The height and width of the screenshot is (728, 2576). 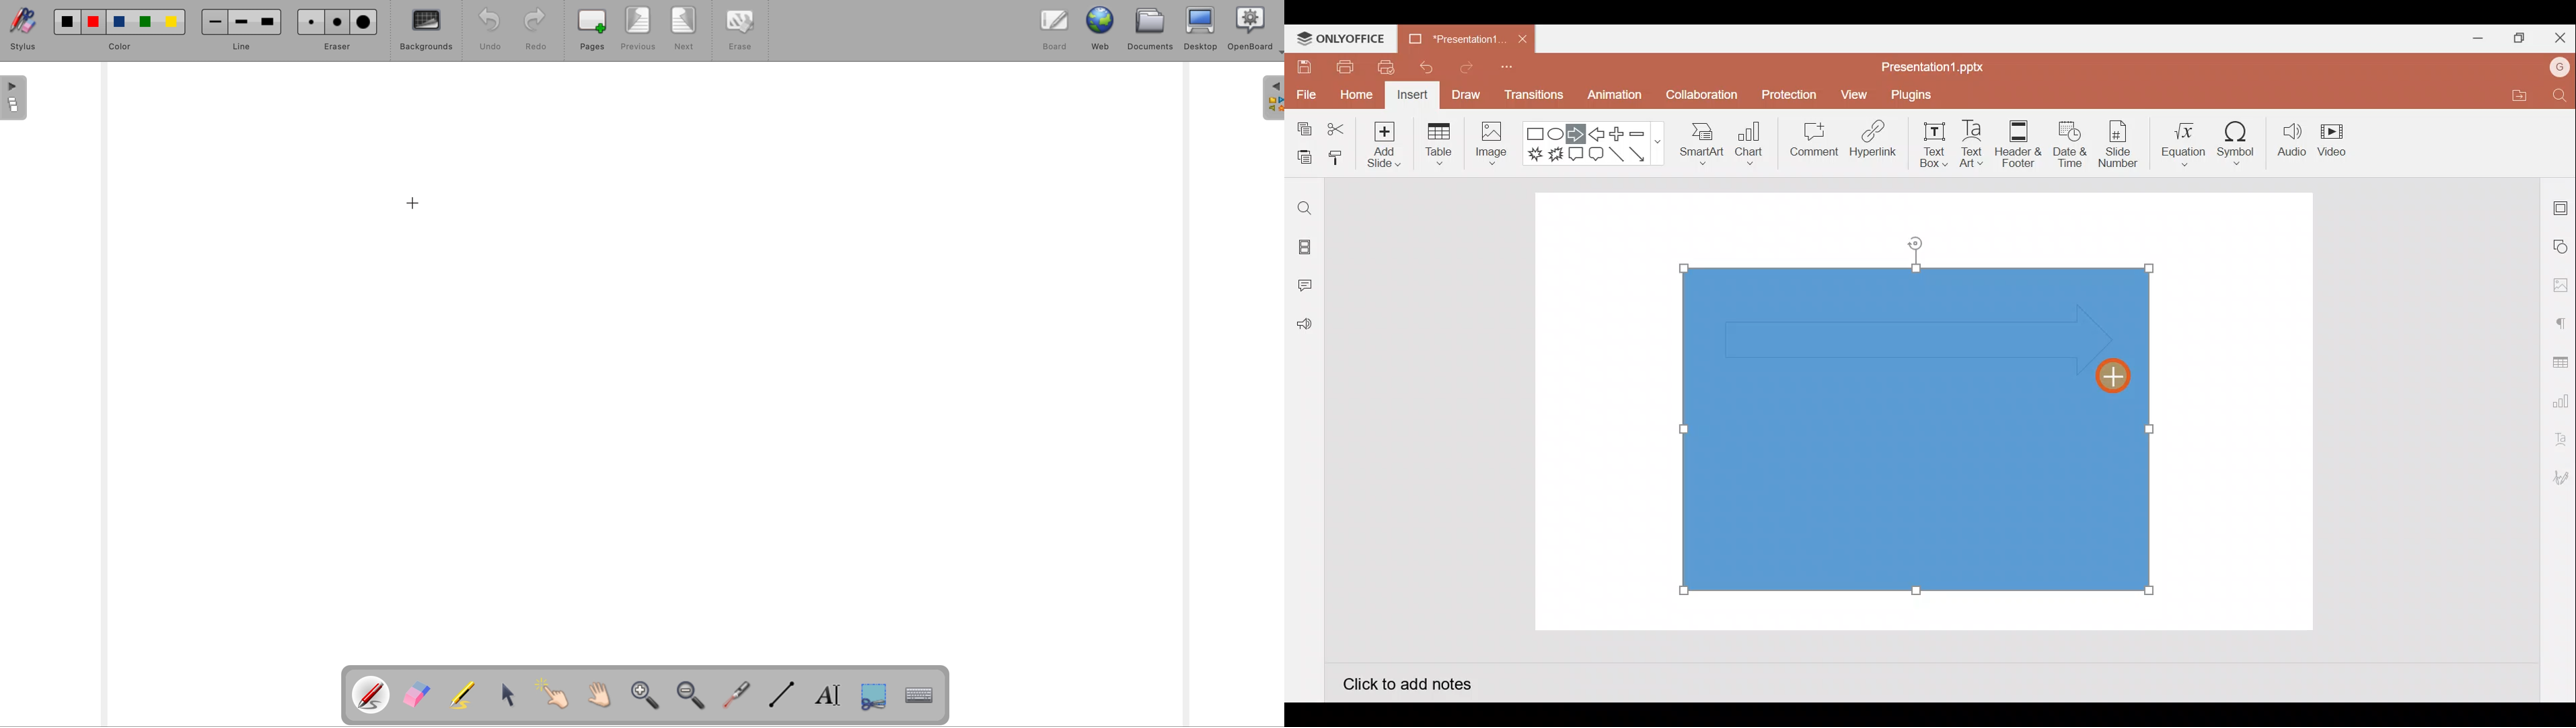 I want to click on Print file, so click(x=1344, y=66).